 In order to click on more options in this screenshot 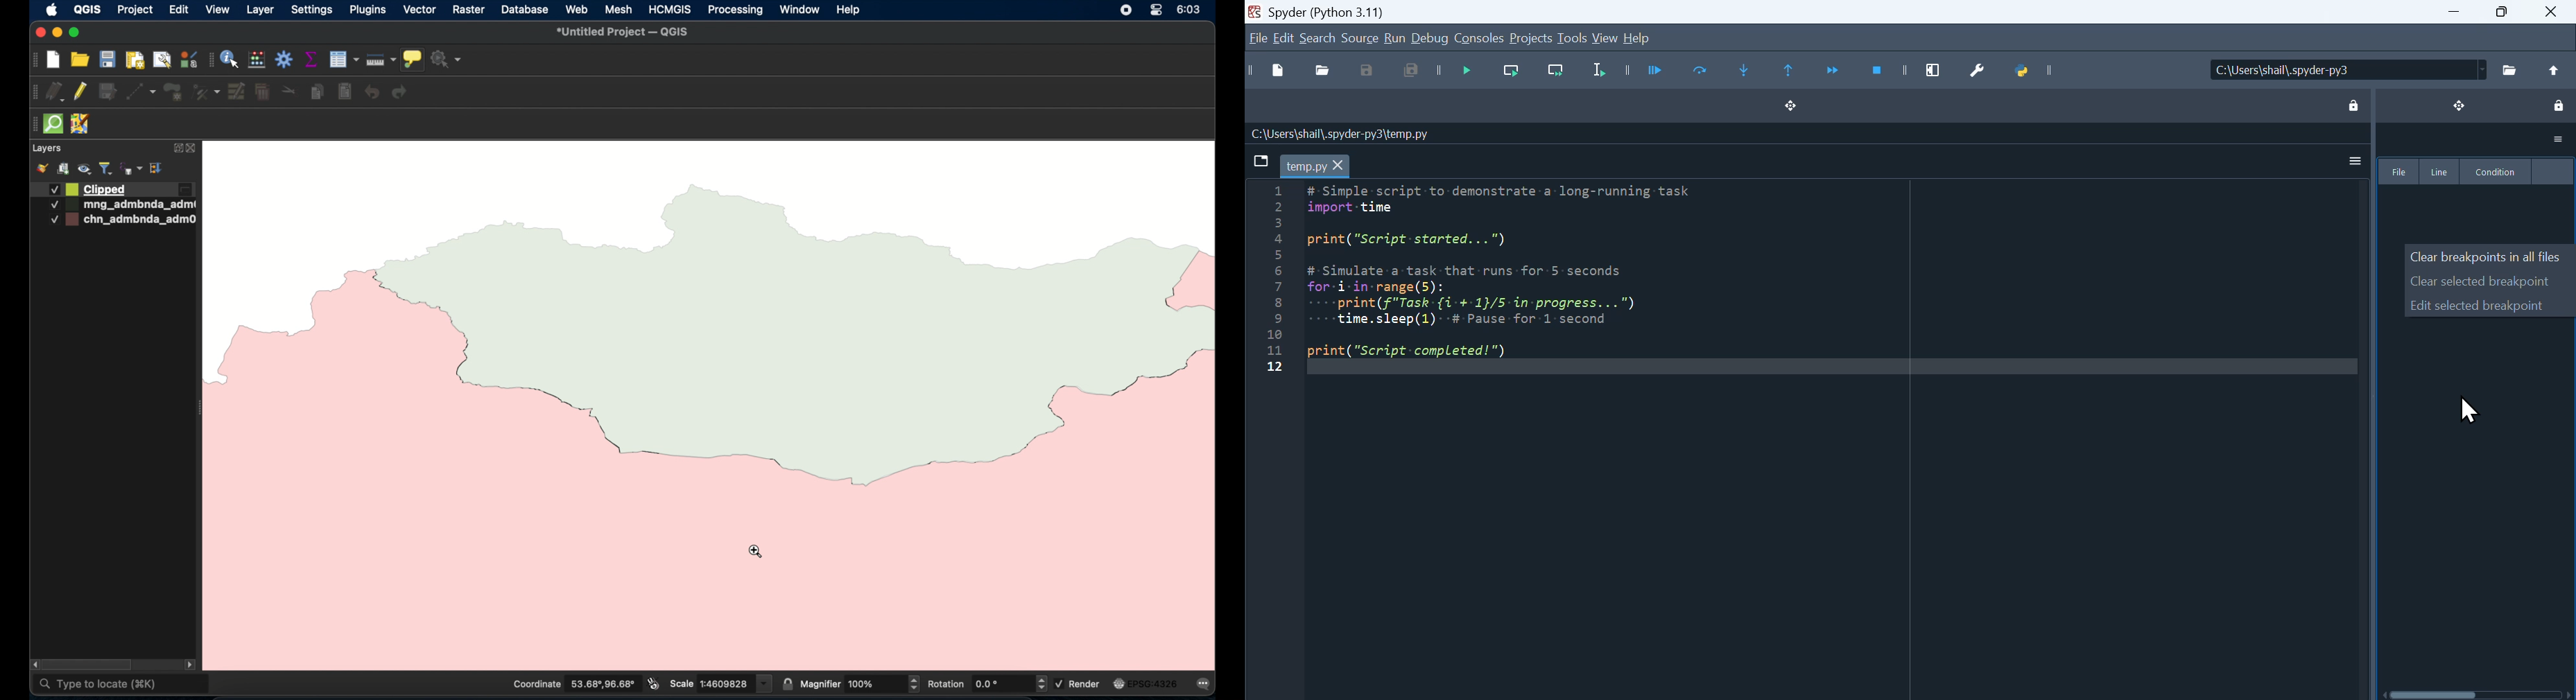, I will do `click(2558, 140)`.